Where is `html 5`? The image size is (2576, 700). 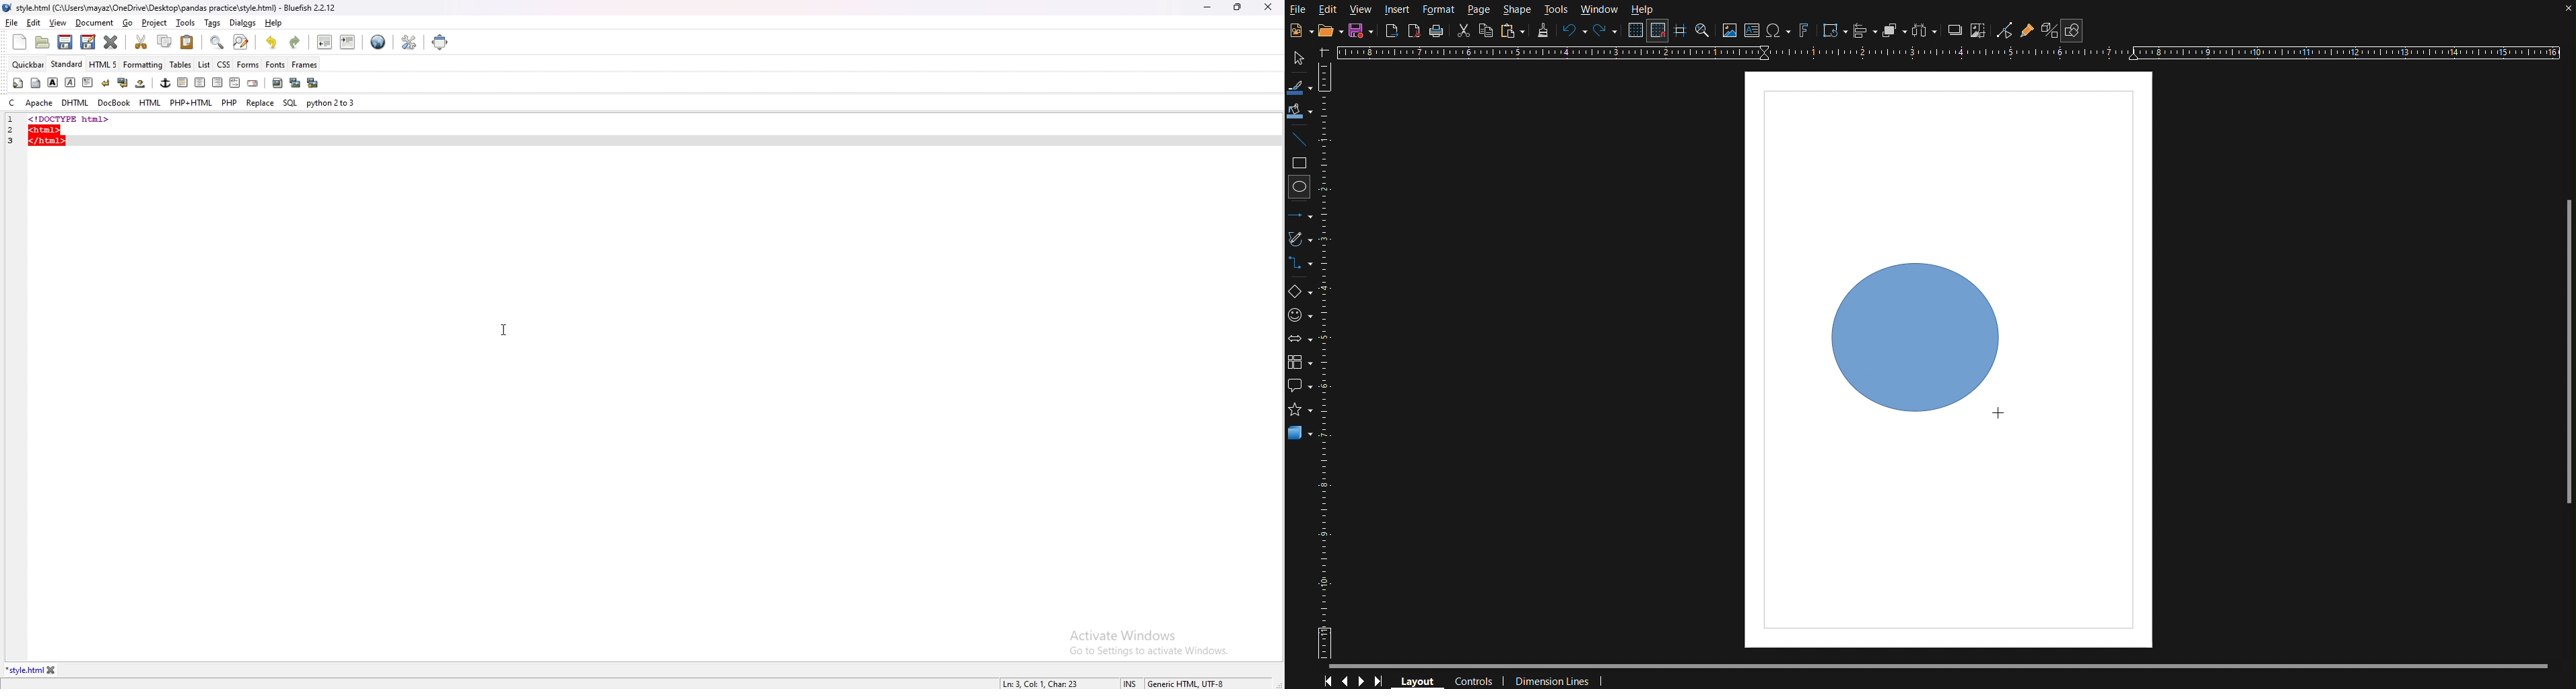 html 5 is located at coordinates (104, 65).